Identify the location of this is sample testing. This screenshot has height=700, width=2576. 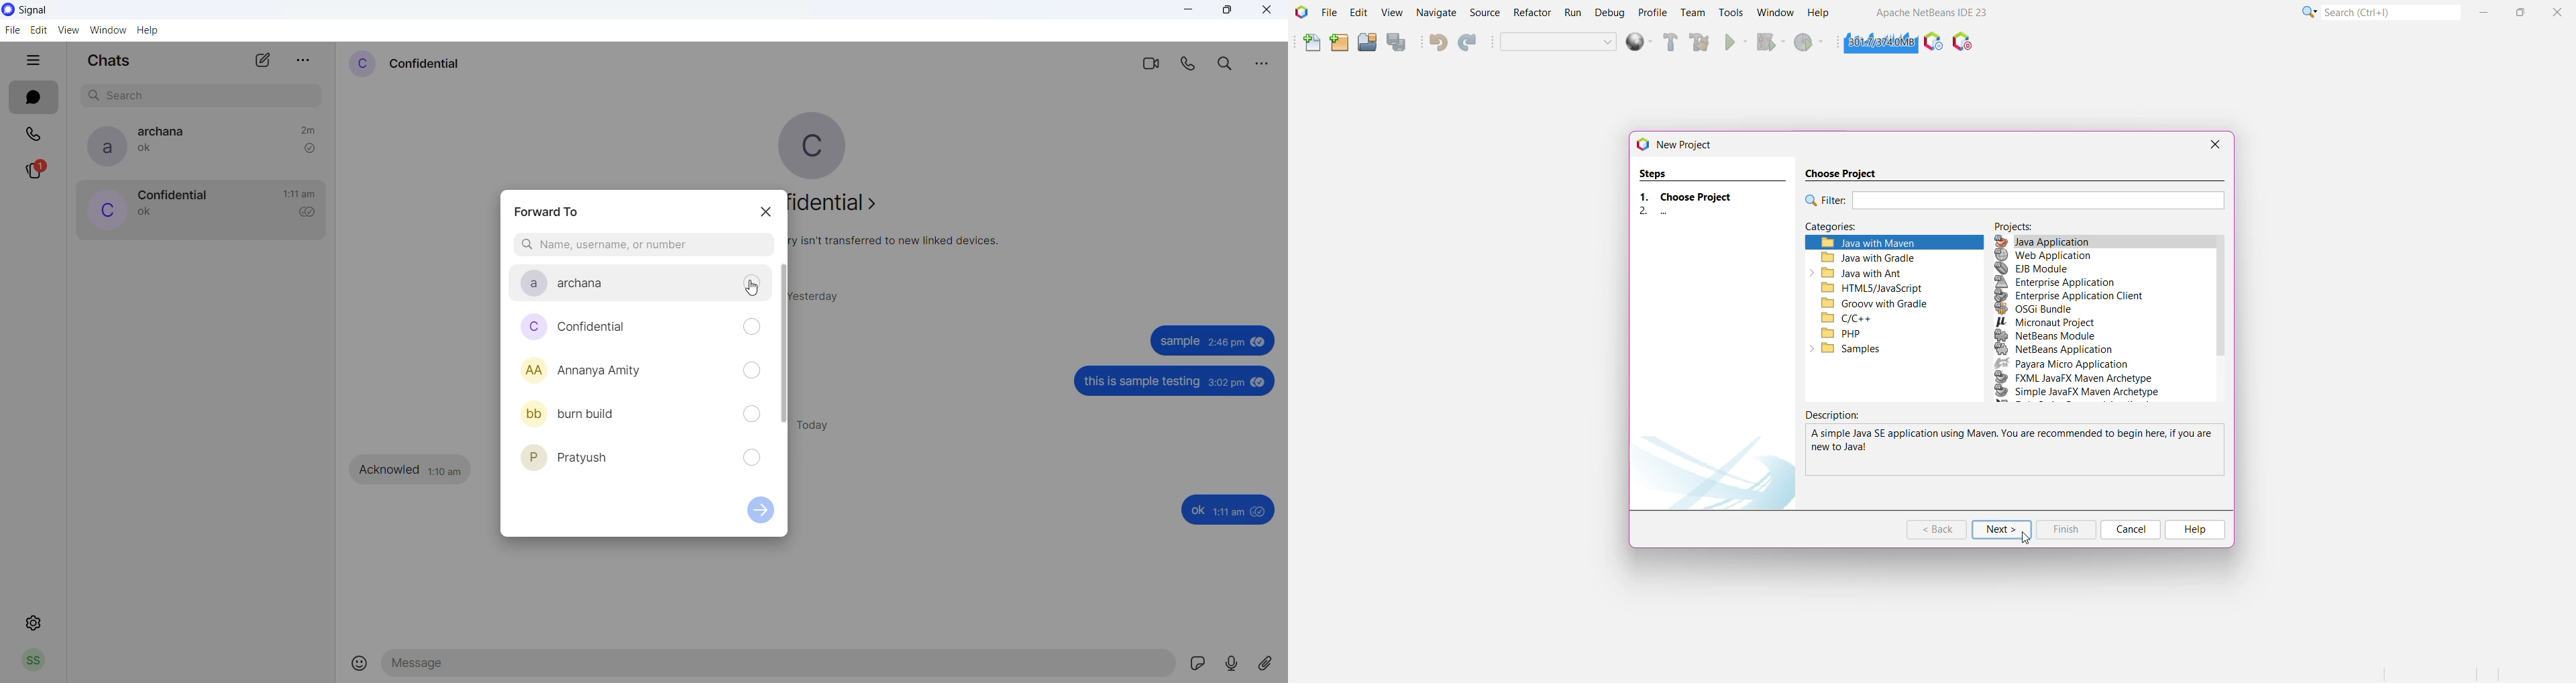
(1144, 383).